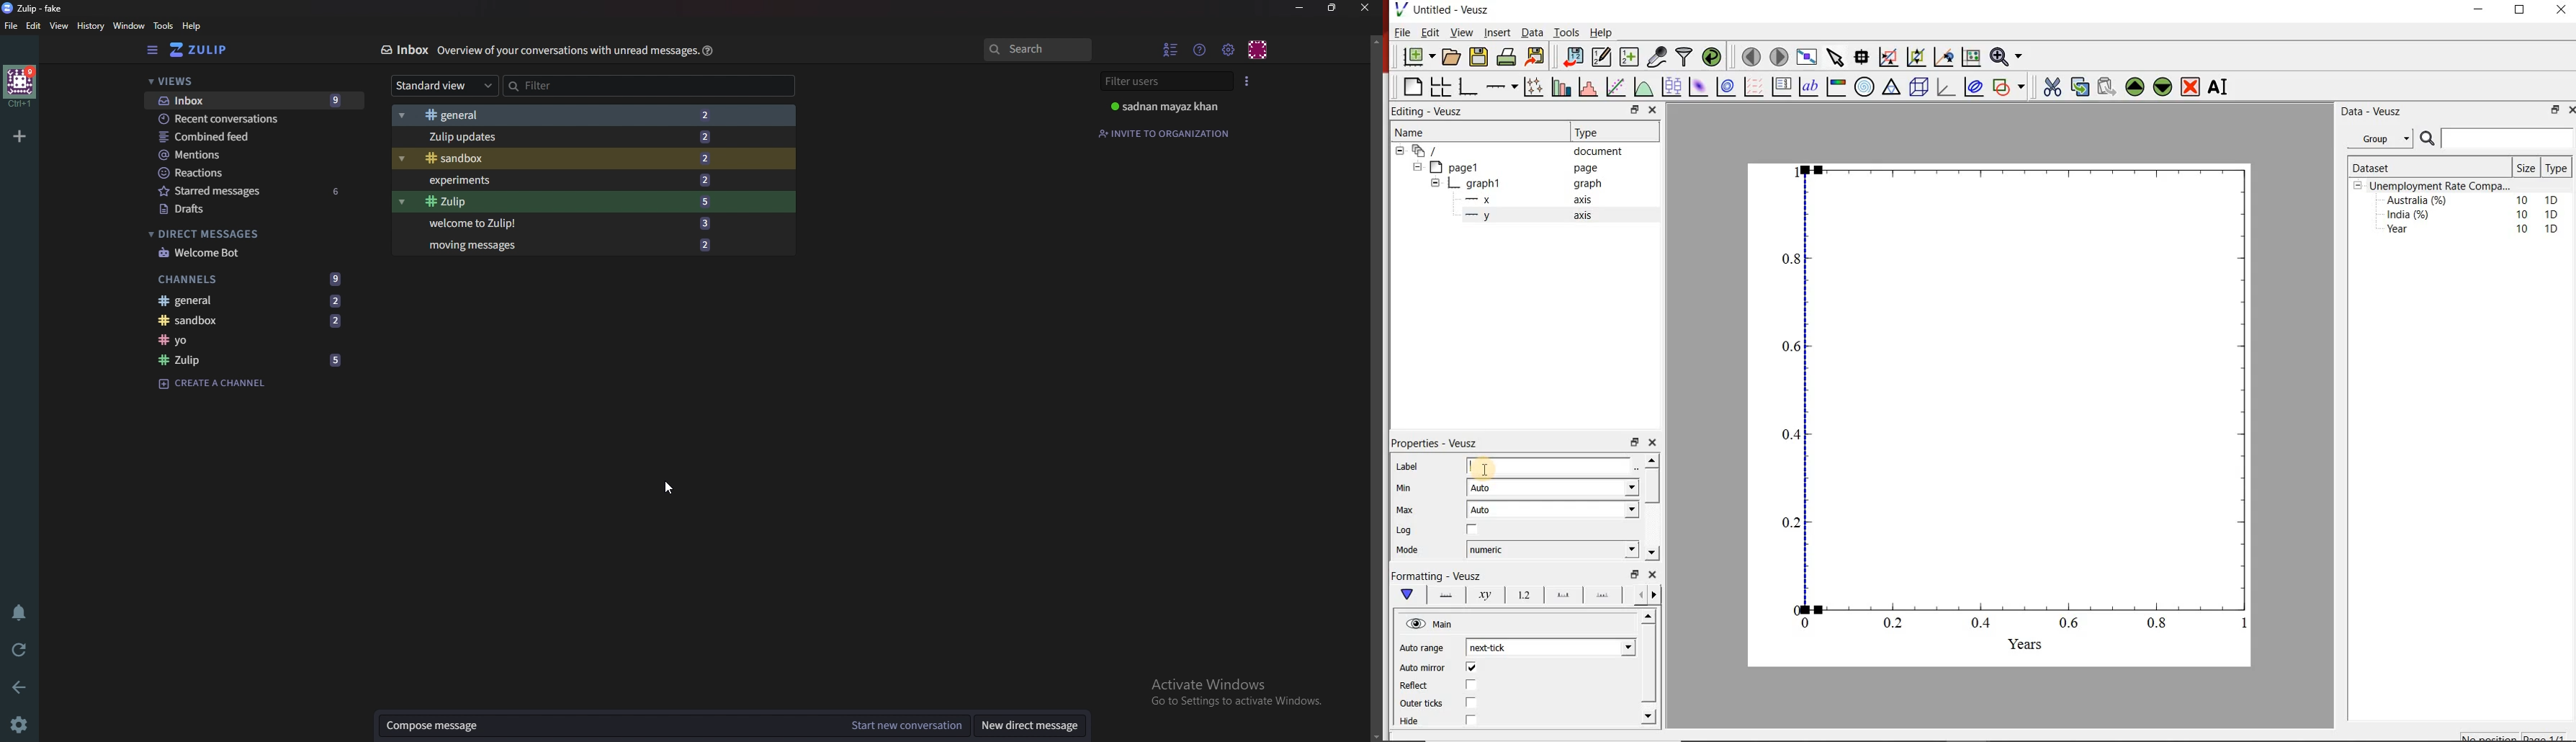 The height and width of the screenshot is (756, 2576). I want to click on plot vector field, so click(1753, 87).